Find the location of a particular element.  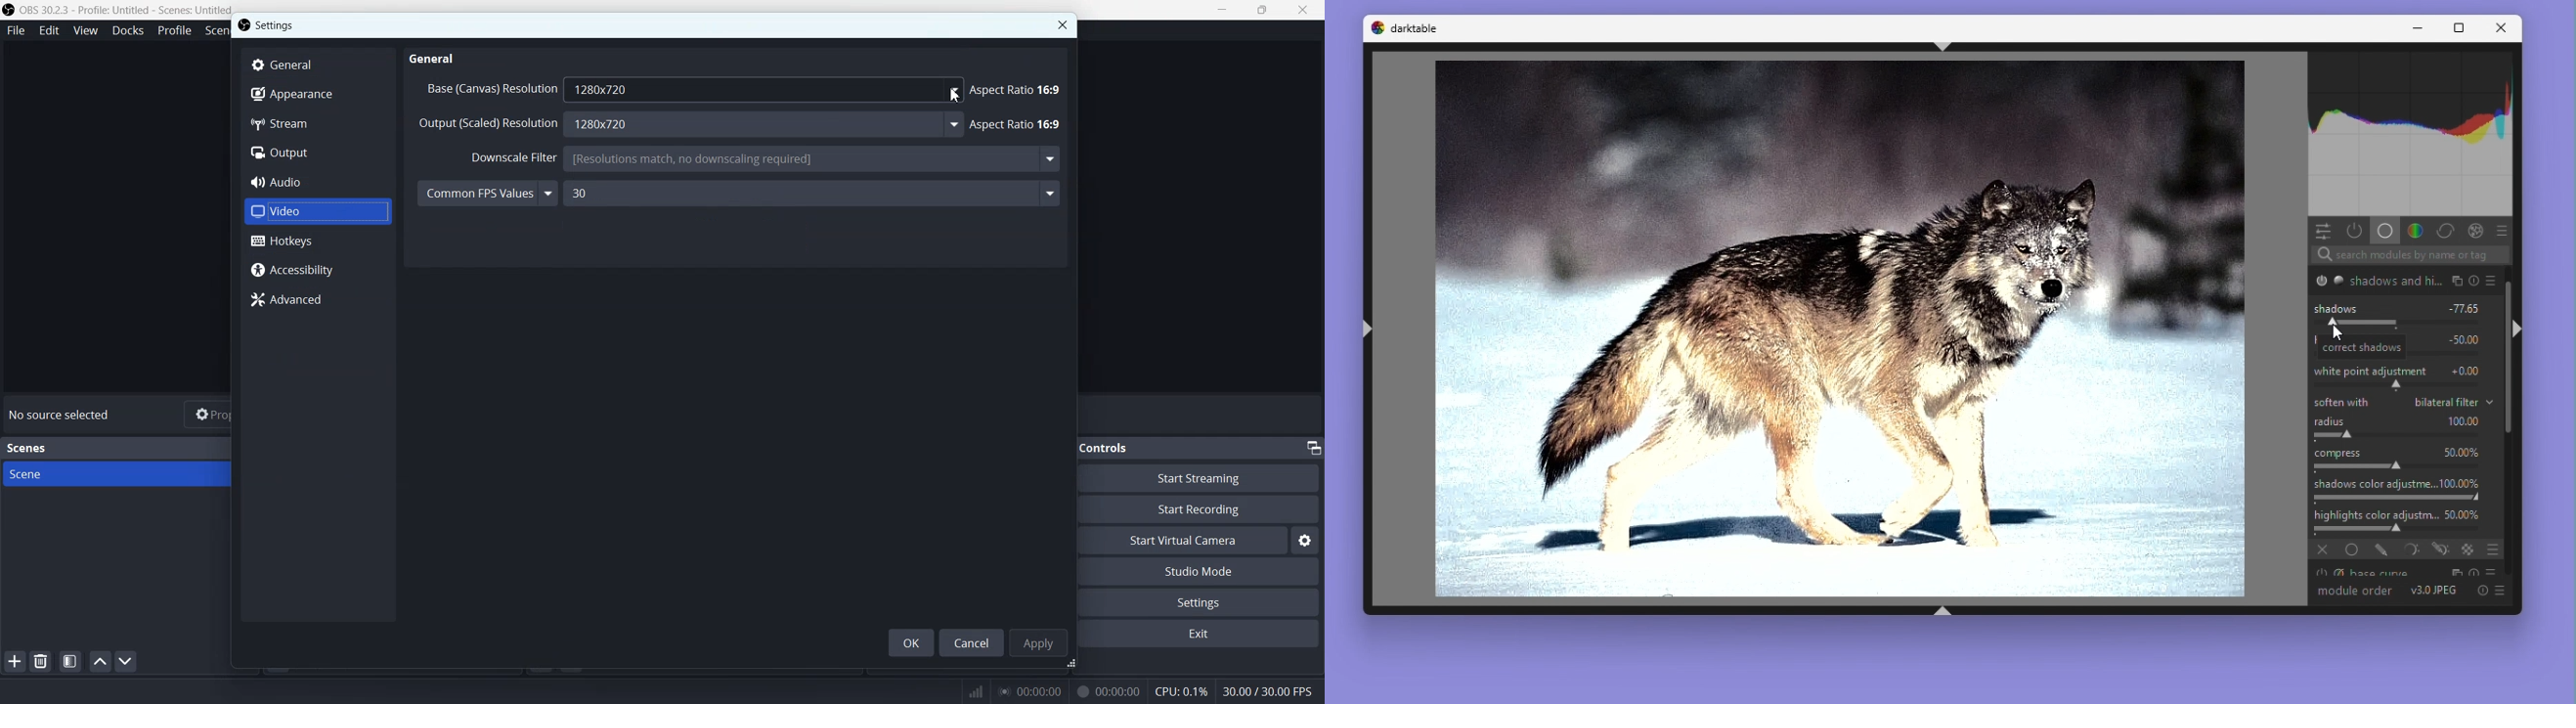

reset parameters is located at coordinates (2475, 572).